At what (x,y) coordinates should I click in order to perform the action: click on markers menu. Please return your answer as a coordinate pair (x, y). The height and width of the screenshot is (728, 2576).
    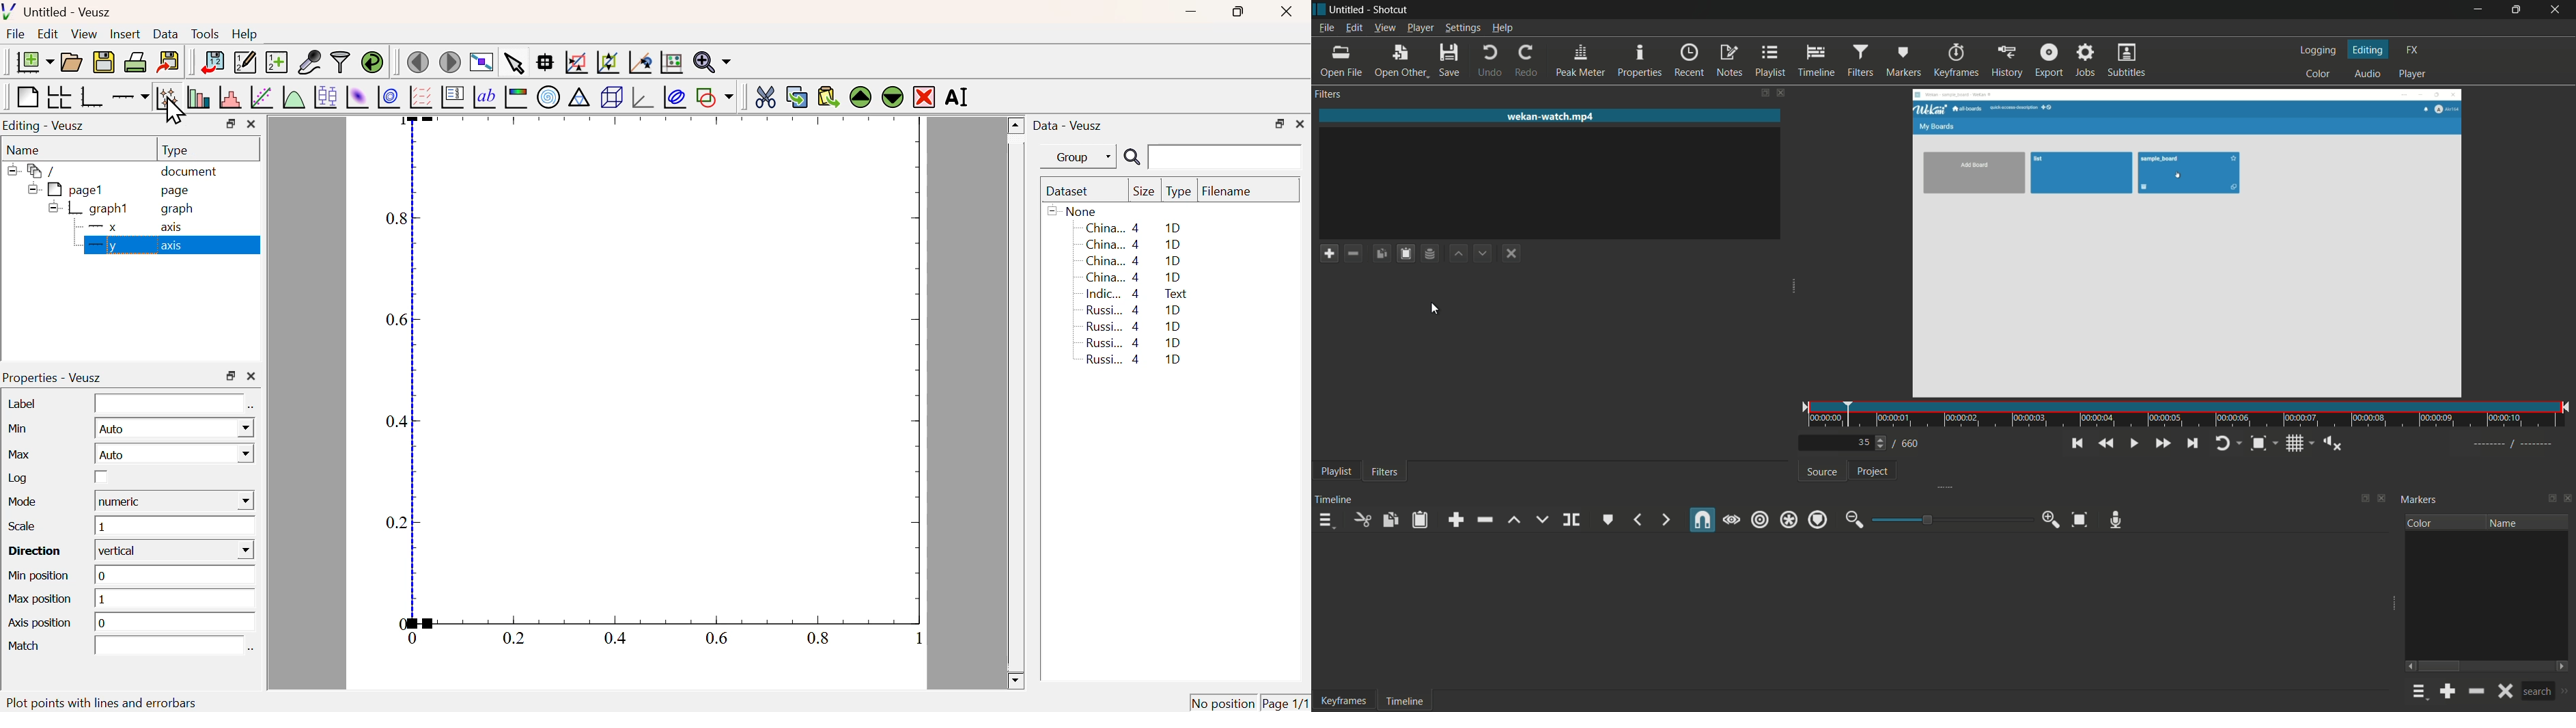
    Looking at the image, I should click on (2418, 692).